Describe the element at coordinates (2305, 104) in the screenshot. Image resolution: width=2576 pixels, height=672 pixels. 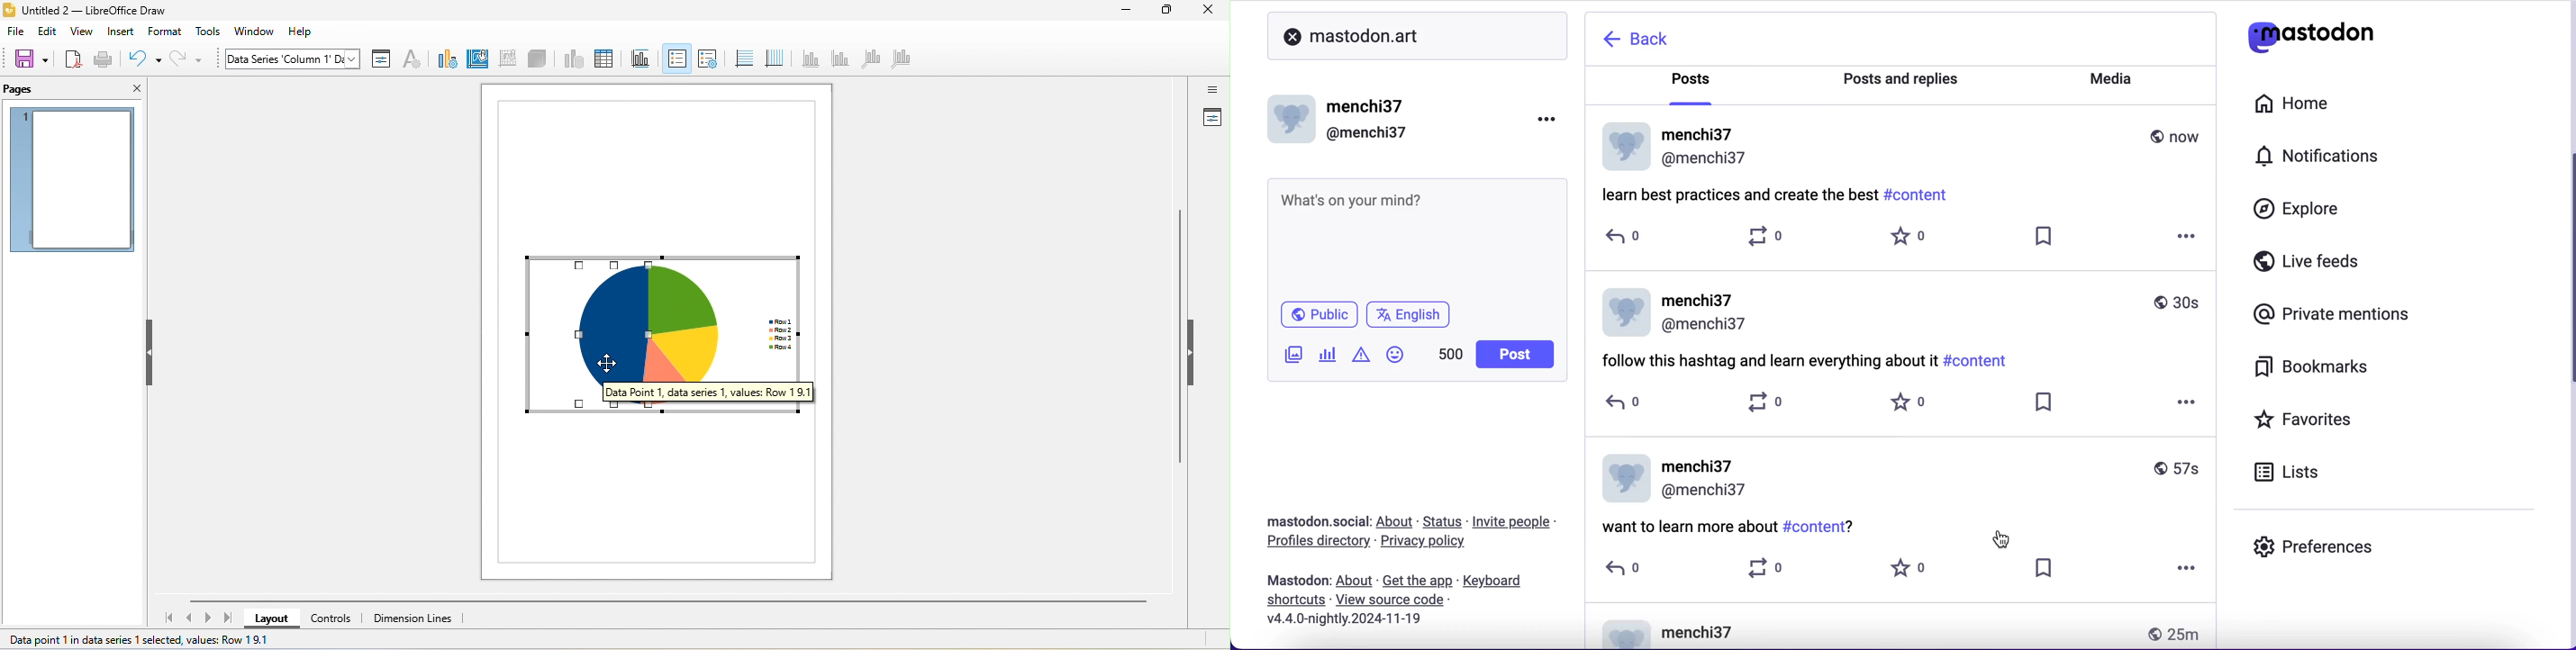
I see `home` at that location.